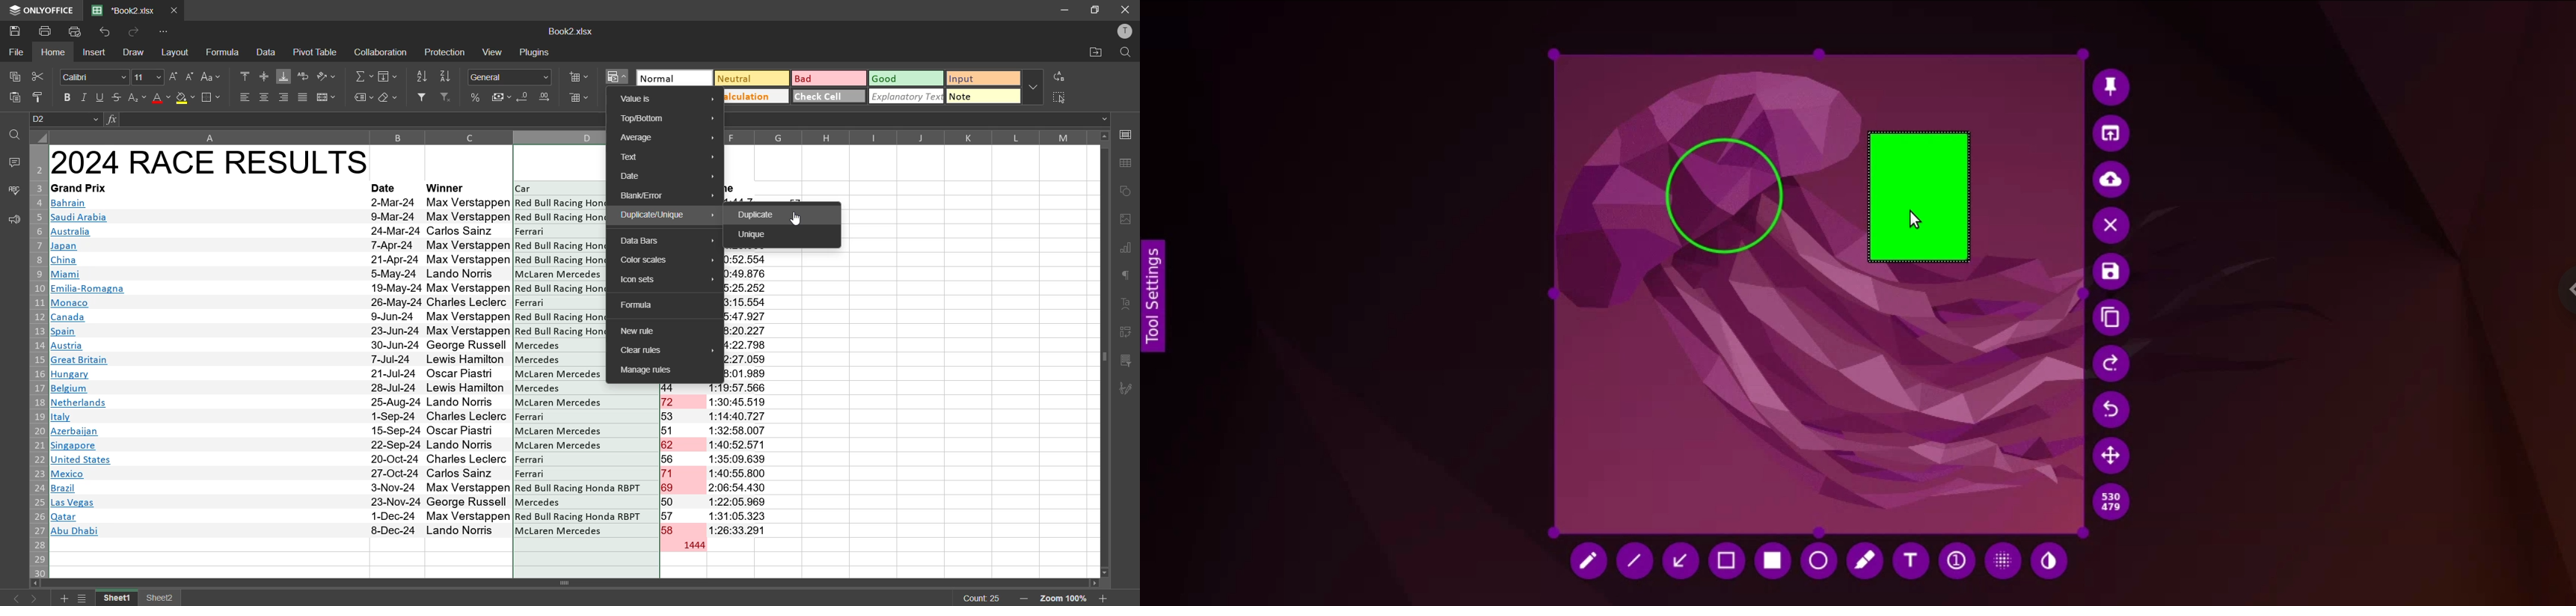 The image size is (2576, 616). What do you see at coordinates (386, 188) in the screenshot?
I see `date` at bounding box center [386, 188].